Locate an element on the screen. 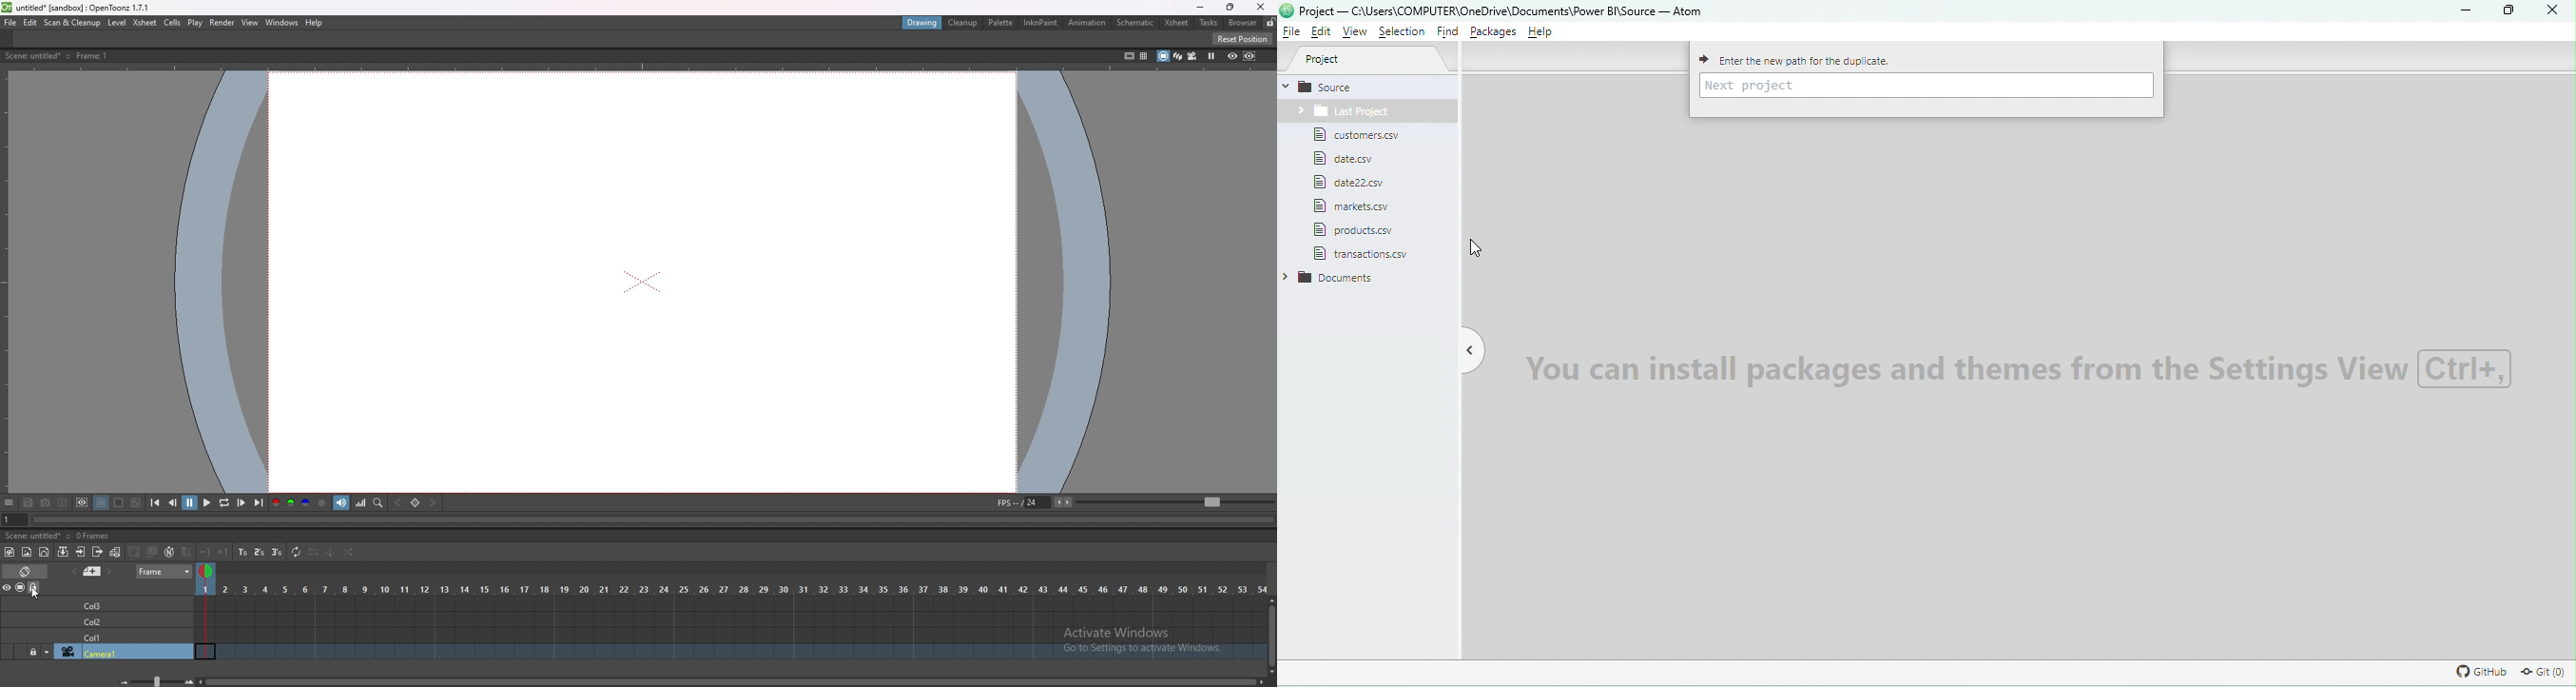  minimize is located at coordinates (1200, 7).